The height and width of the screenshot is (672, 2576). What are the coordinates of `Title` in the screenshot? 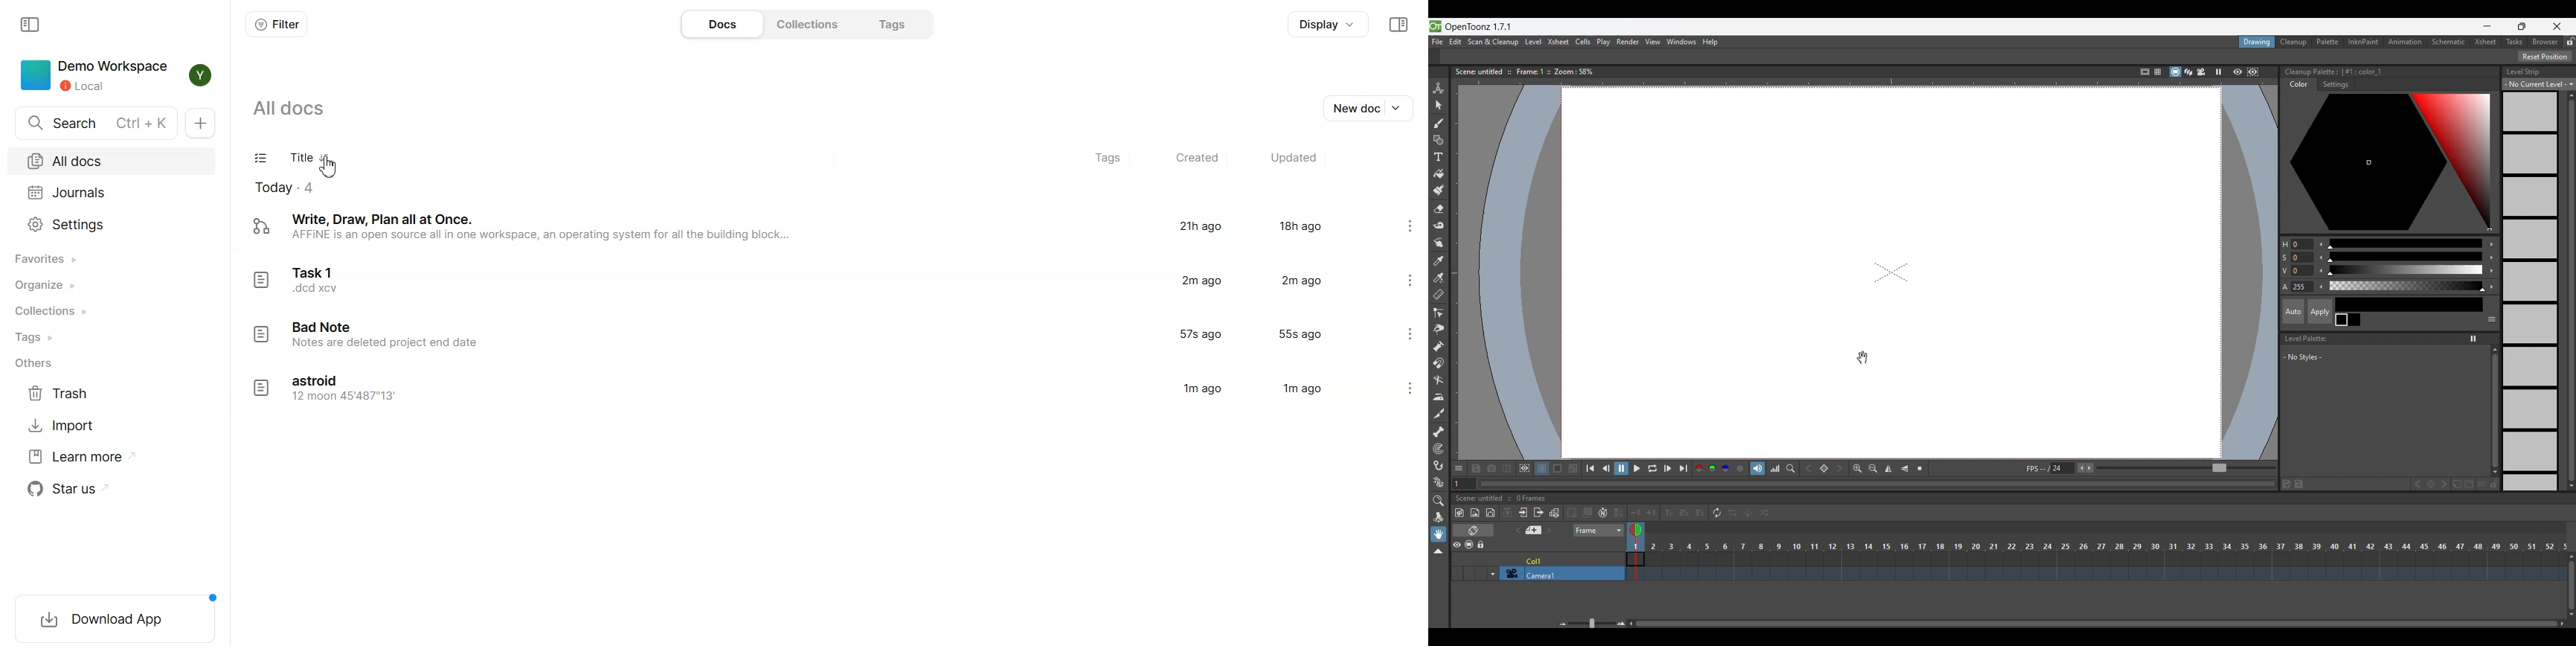 It's located at (301, 159).